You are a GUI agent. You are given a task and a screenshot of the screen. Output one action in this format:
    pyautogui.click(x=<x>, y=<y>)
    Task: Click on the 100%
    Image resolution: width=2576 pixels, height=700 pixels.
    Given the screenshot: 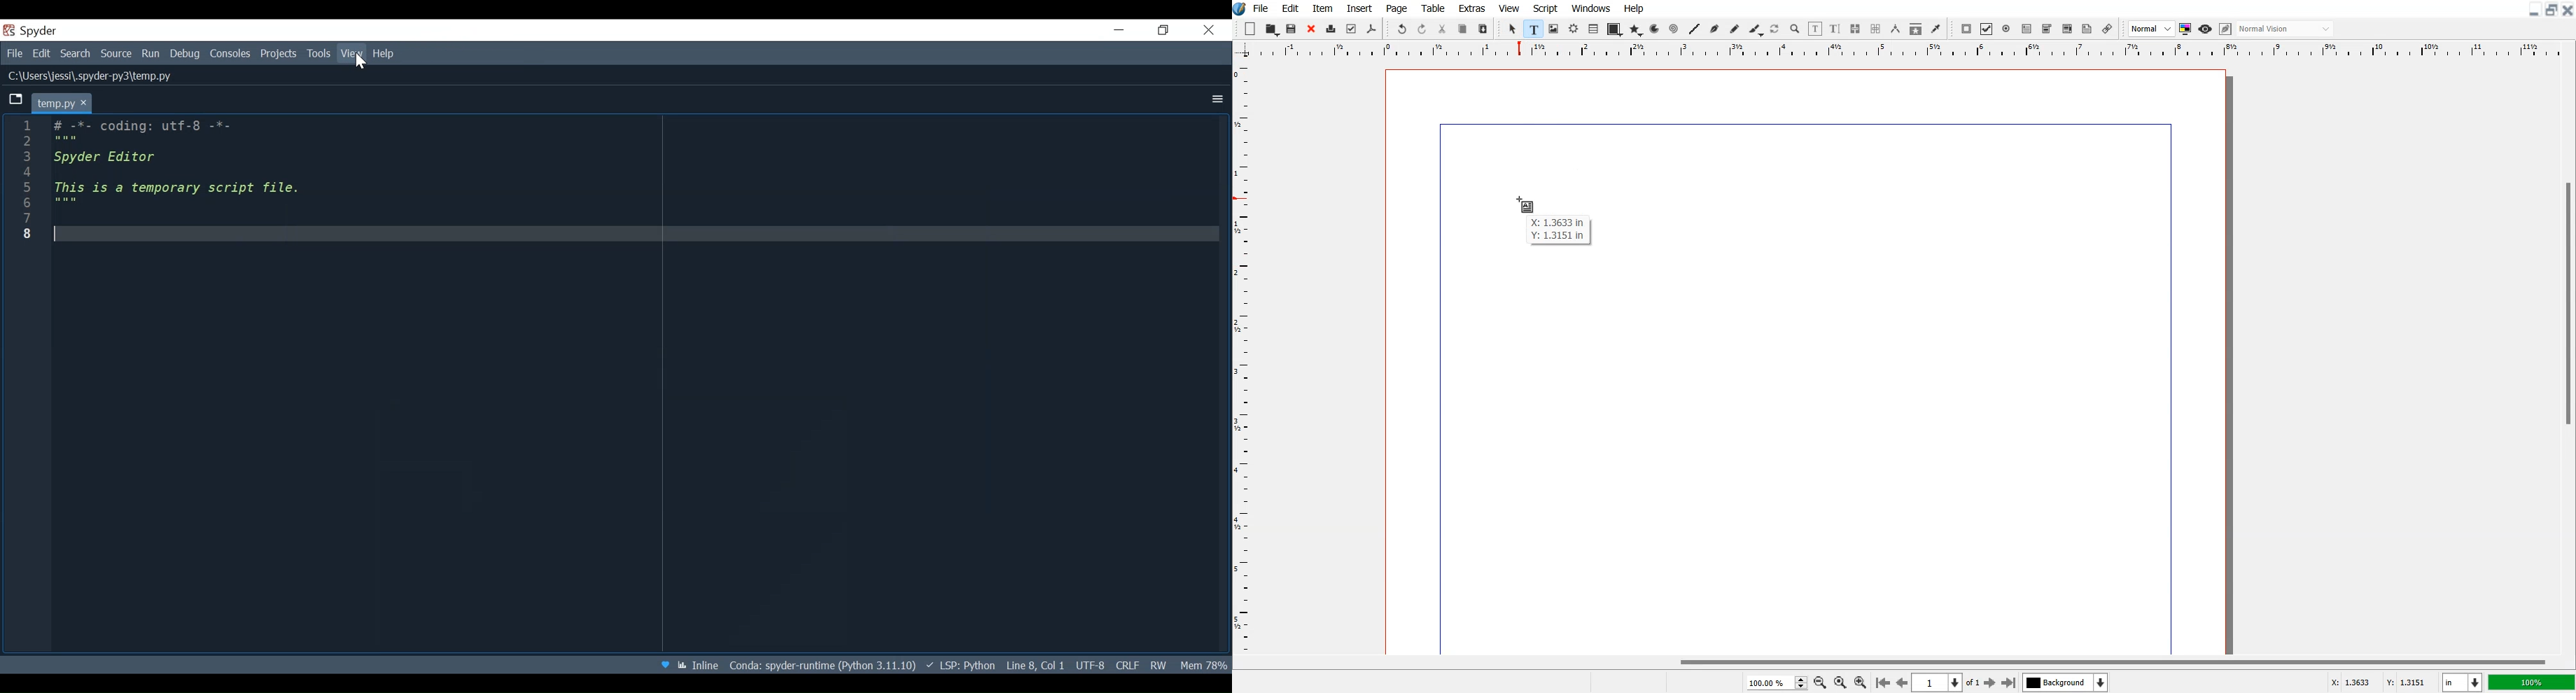 What is the action you would take?
    pyautogui.click(x=2533, y=682)
    